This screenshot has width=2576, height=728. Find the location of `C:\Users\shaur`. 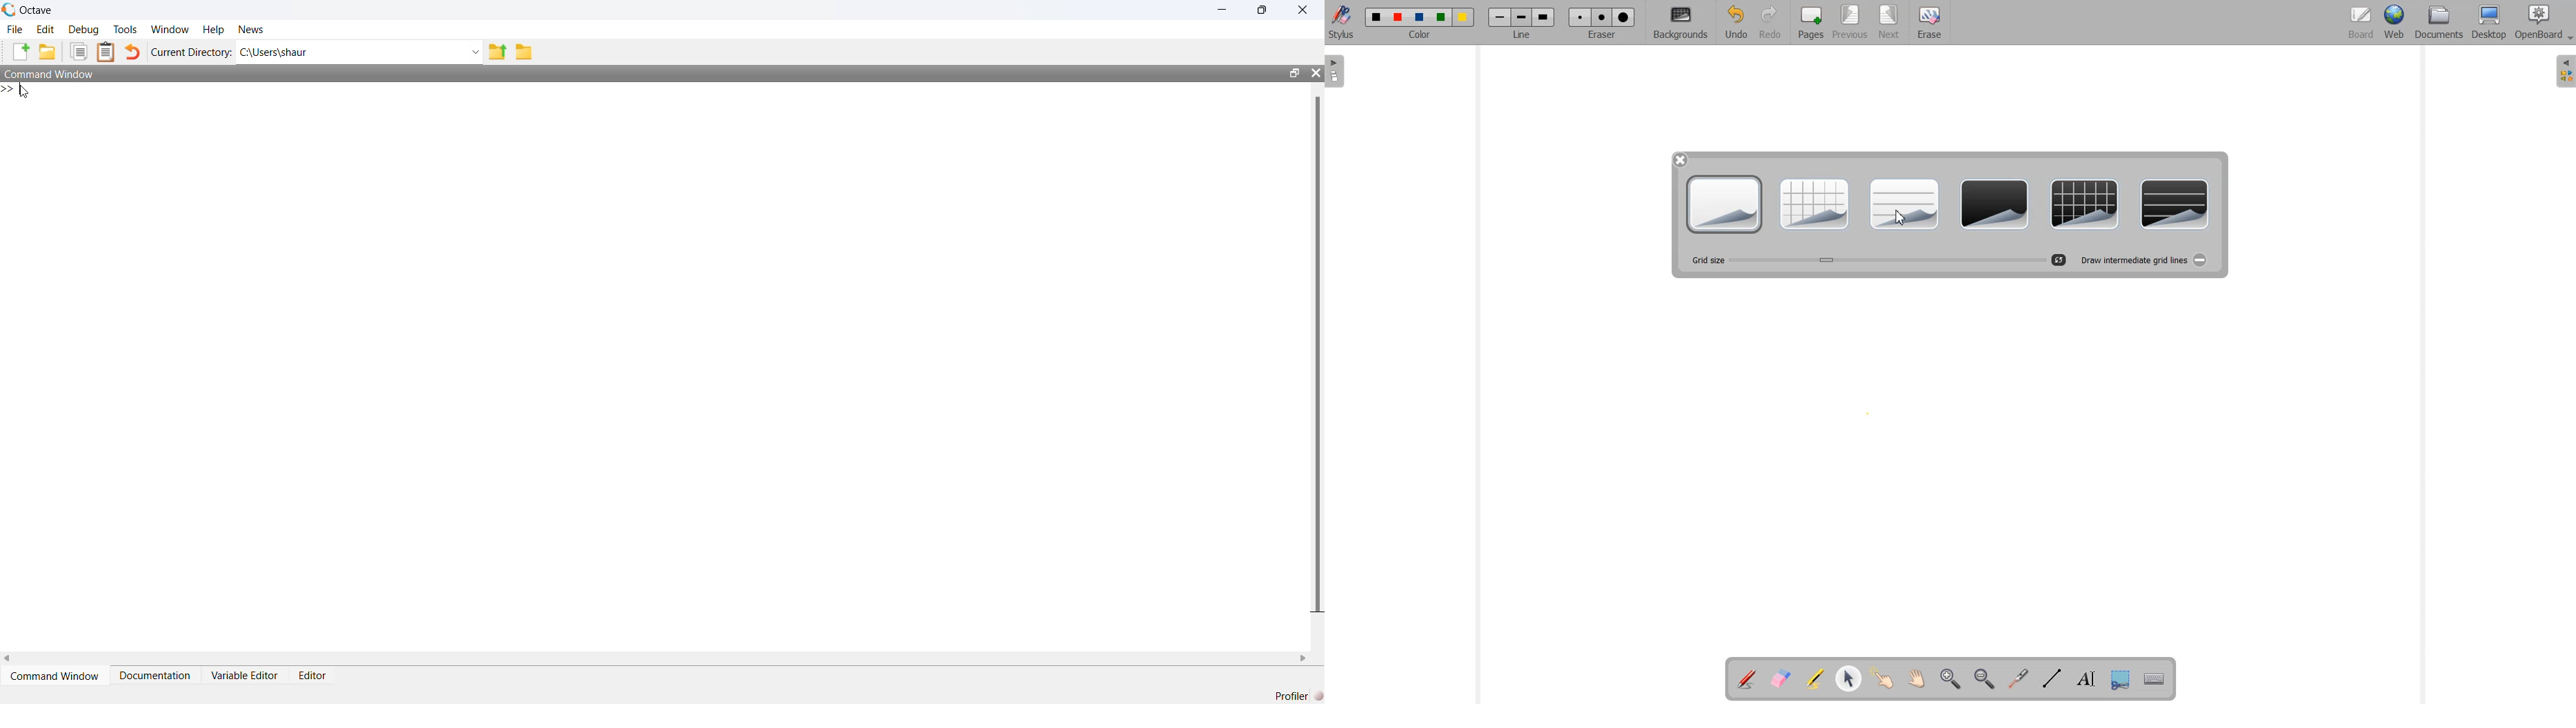

C:\Users\shaur is located at coordinates (275, 52).